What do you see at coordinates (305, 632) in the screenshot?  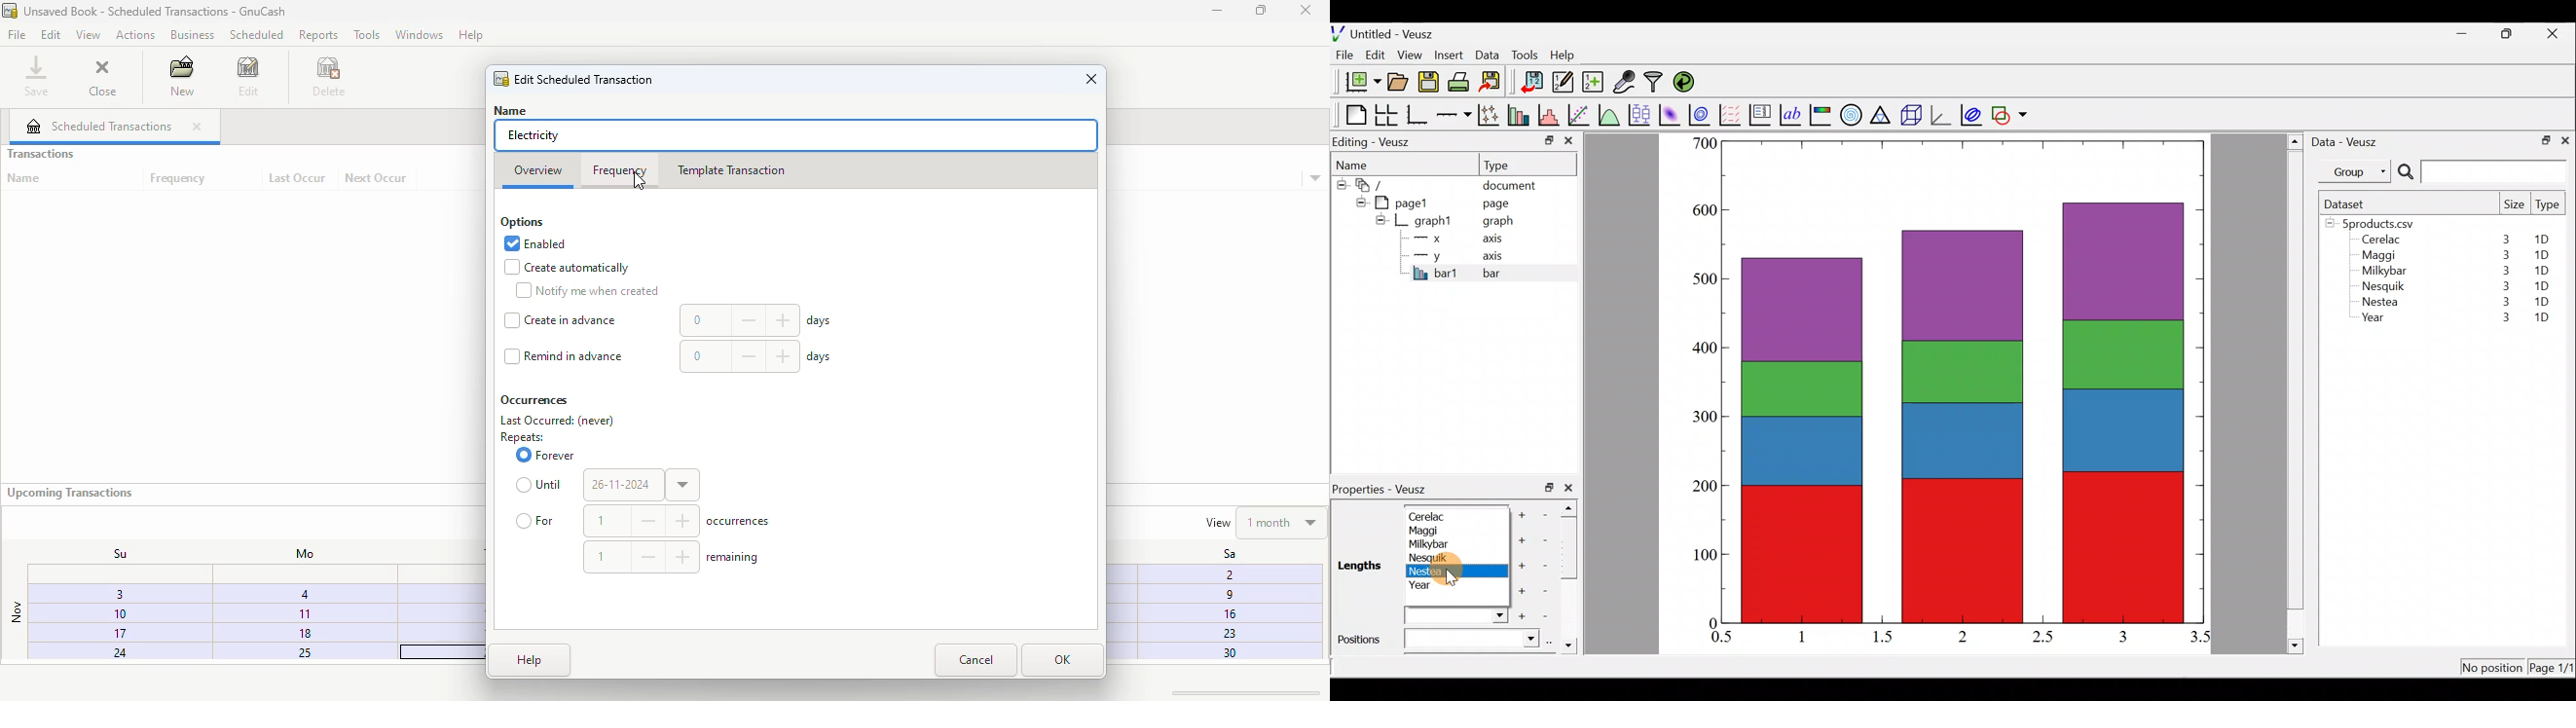 I see `18` at bounding box center [305, 632].